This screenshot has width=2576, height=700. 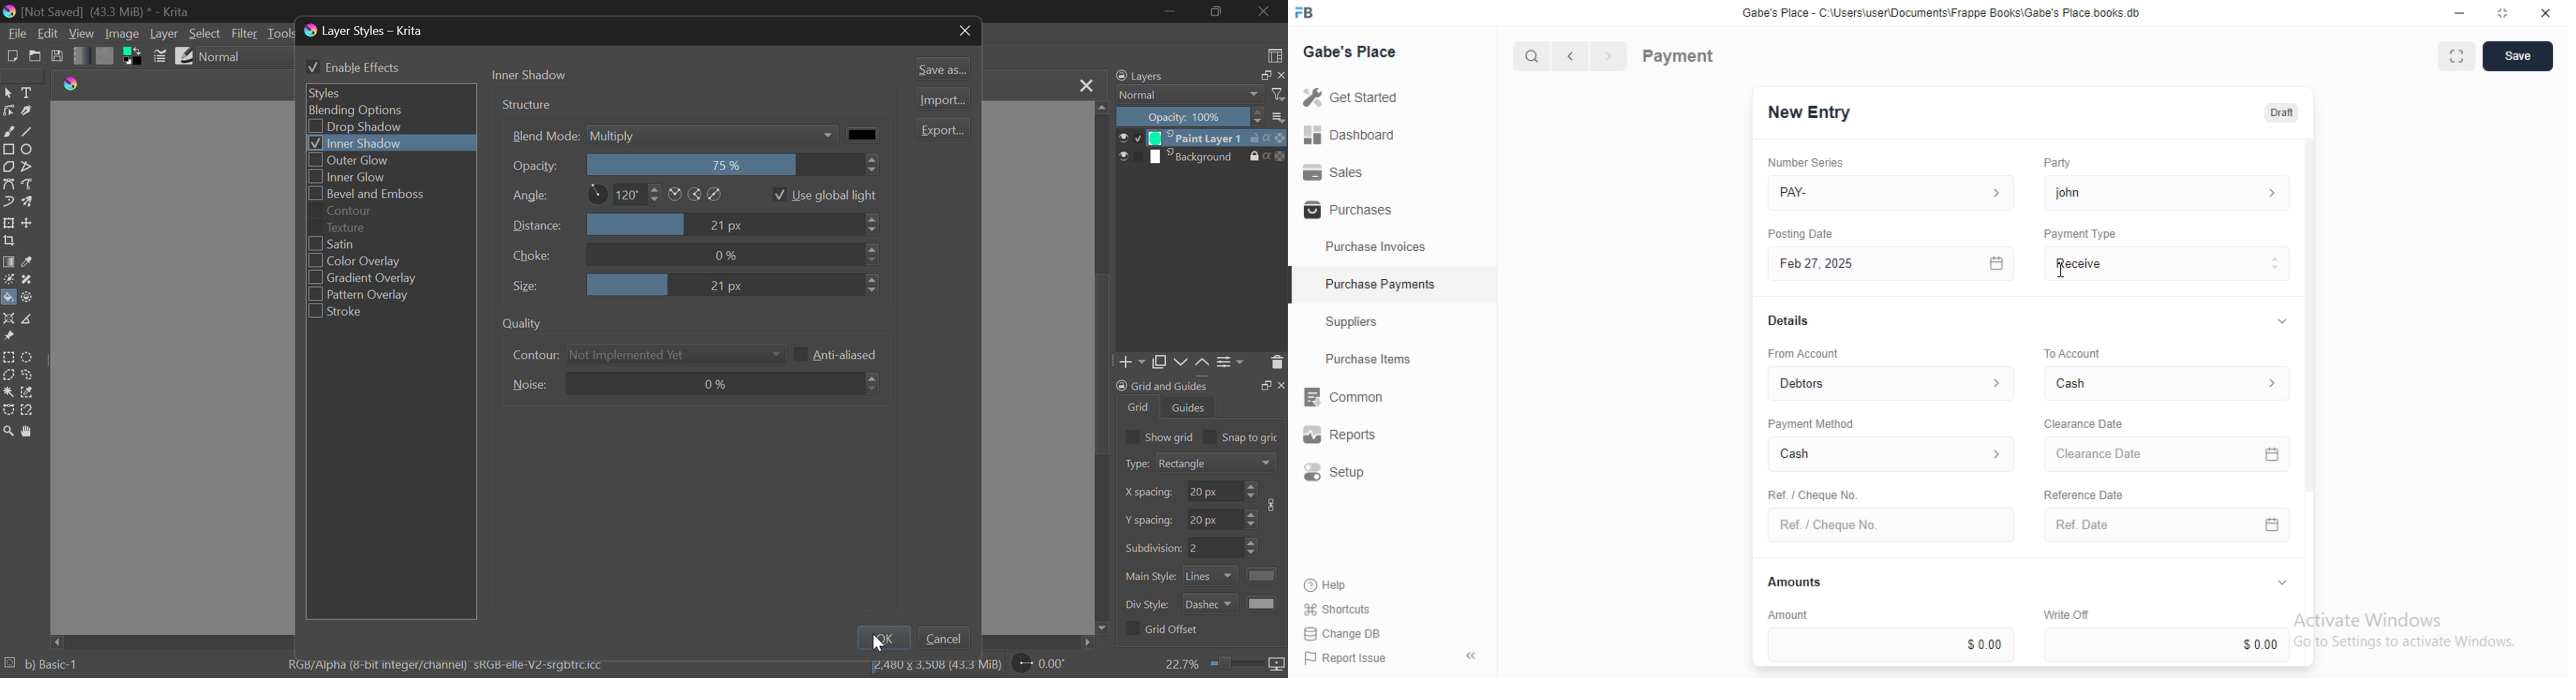 What do you see at coordinates (9, 183) in the screenshot?
I see `Bezier Curve` at bounding box center [9, 183].